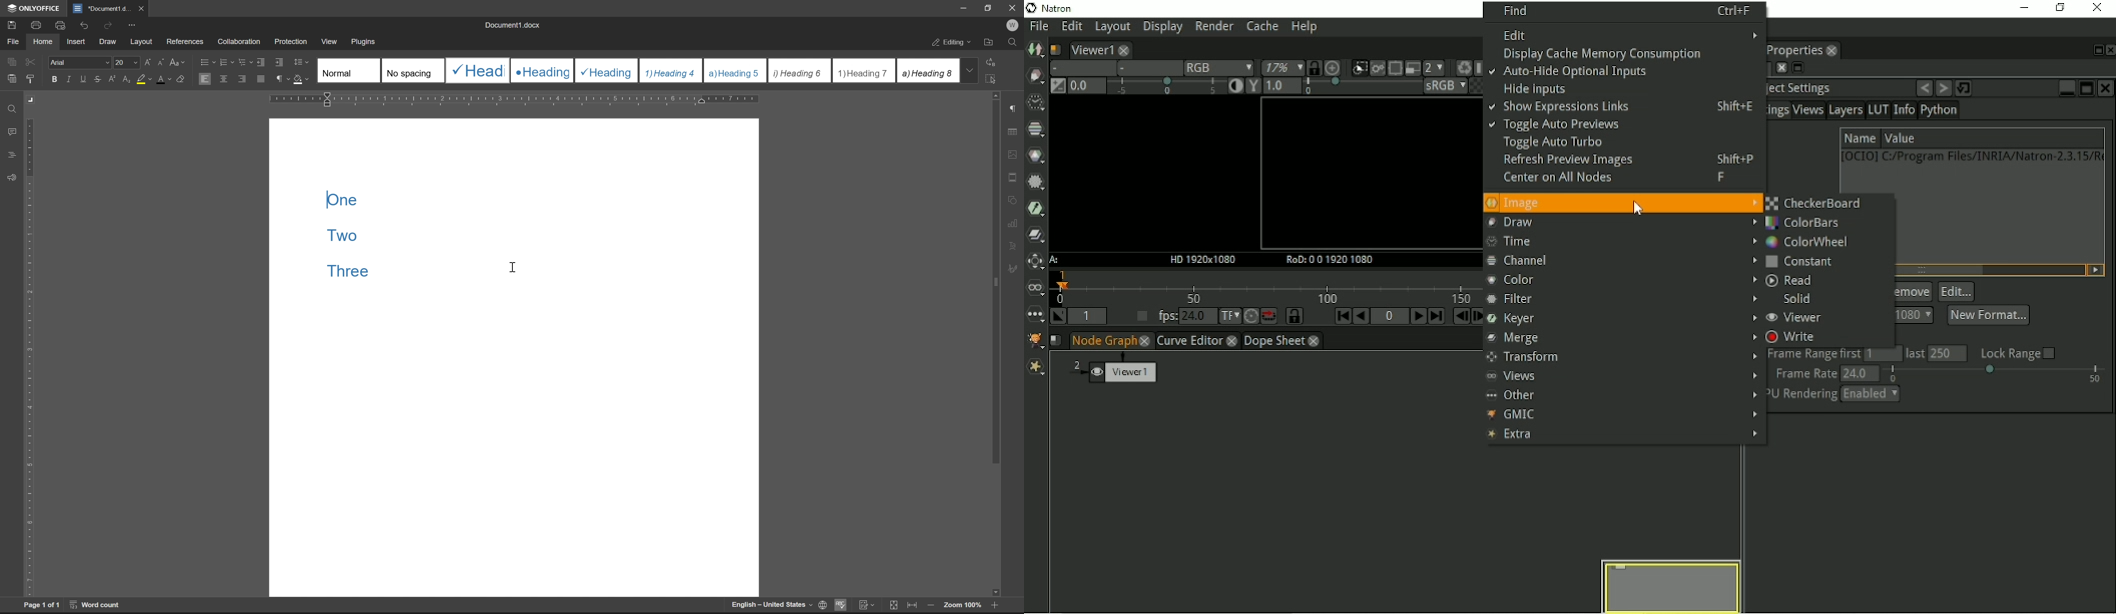 The image size is (2128, 616). What do you see at coordinates (62, 26) in the screenshot?
I see `print preview` at bounding box center [62, 26].